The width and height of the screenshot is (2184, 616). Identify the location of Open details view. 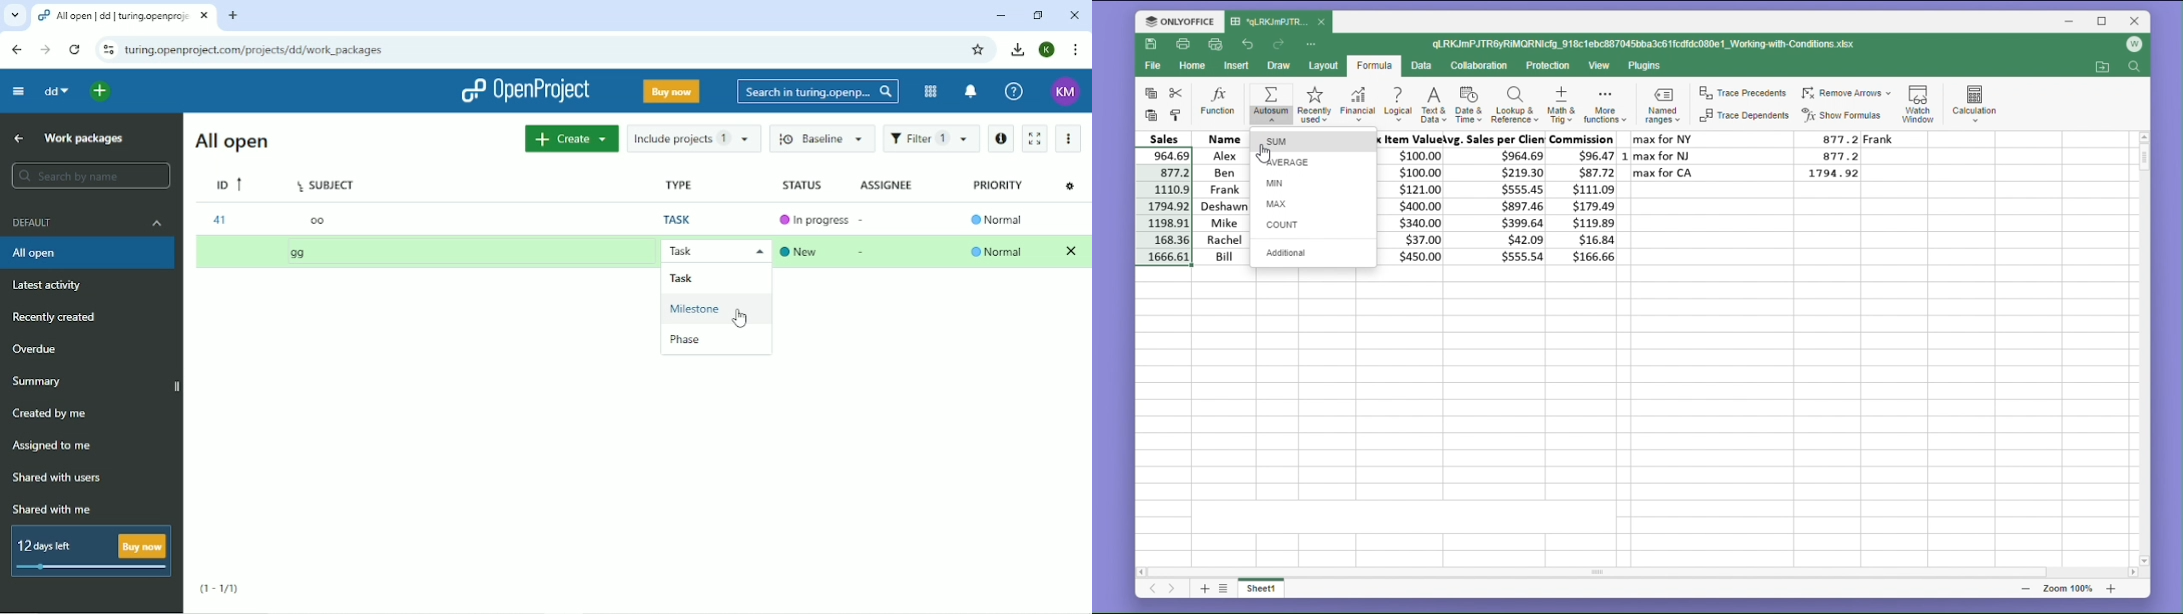
(1001, 138).